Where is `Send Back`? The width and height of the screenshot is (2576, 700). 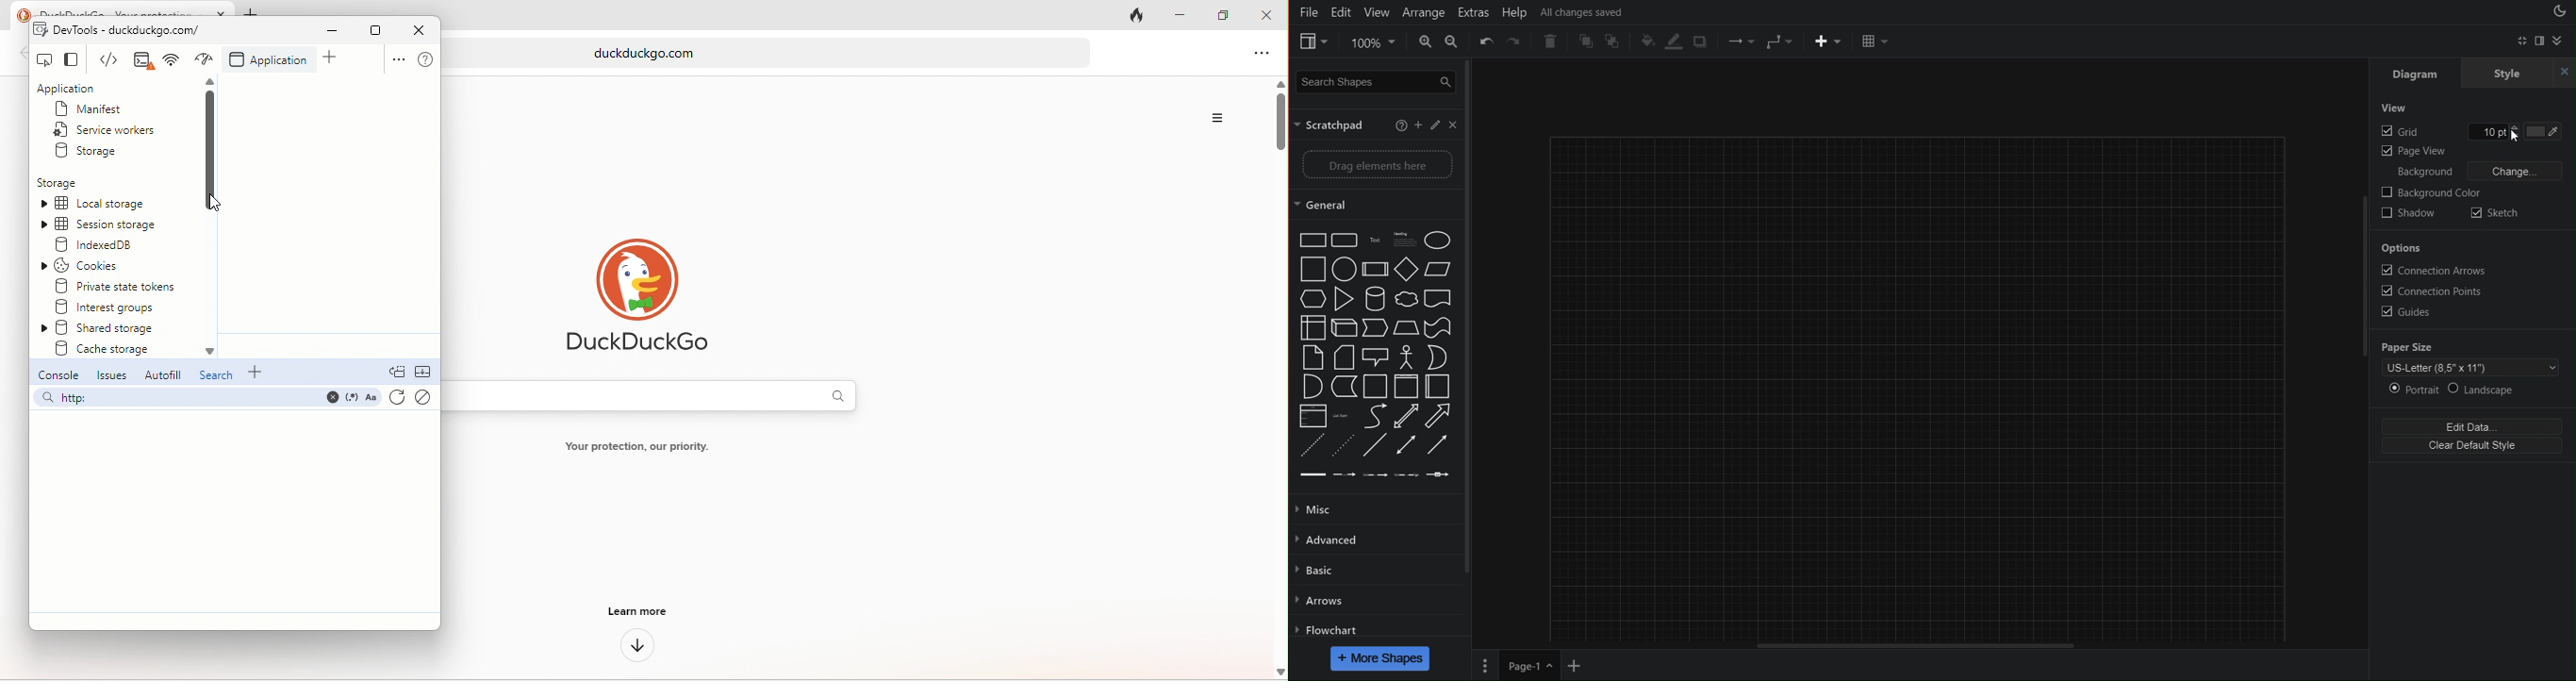 Send Back is located at coordinates (1616, 41).